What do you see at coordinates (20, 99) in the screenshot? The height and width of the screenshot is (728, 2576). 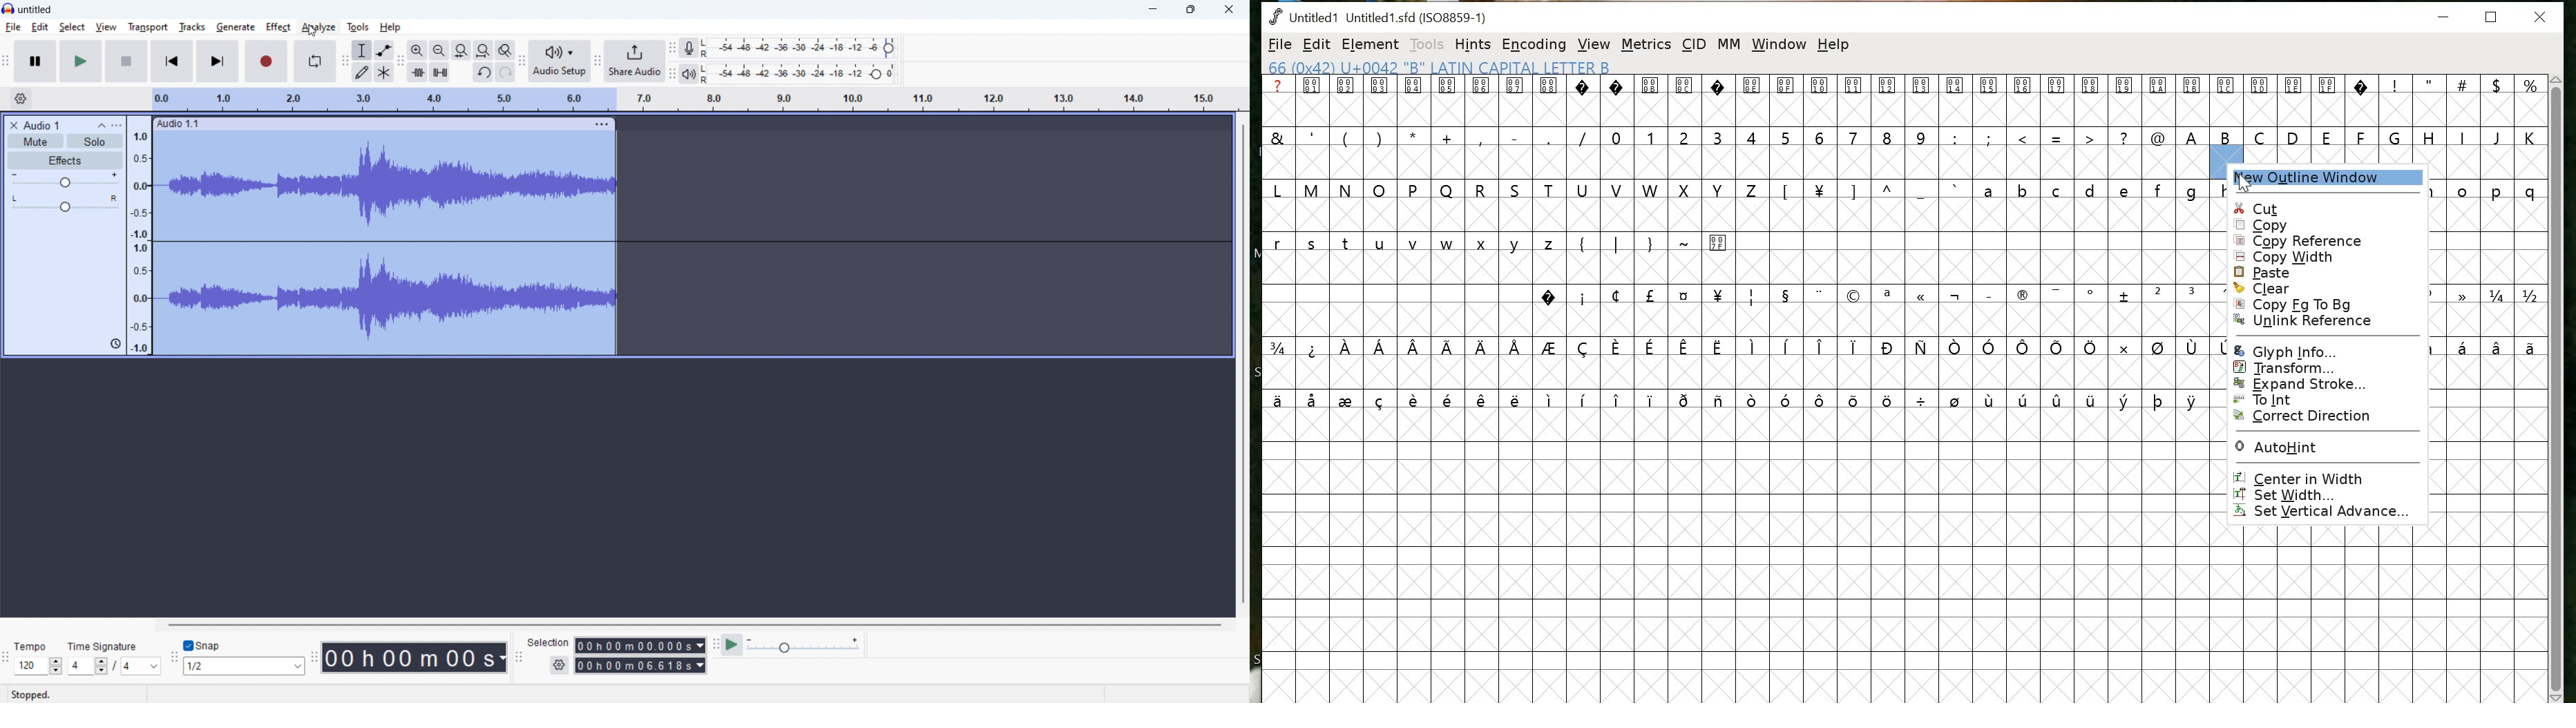 I see `timeline settings` at bounding box center [20, 99].